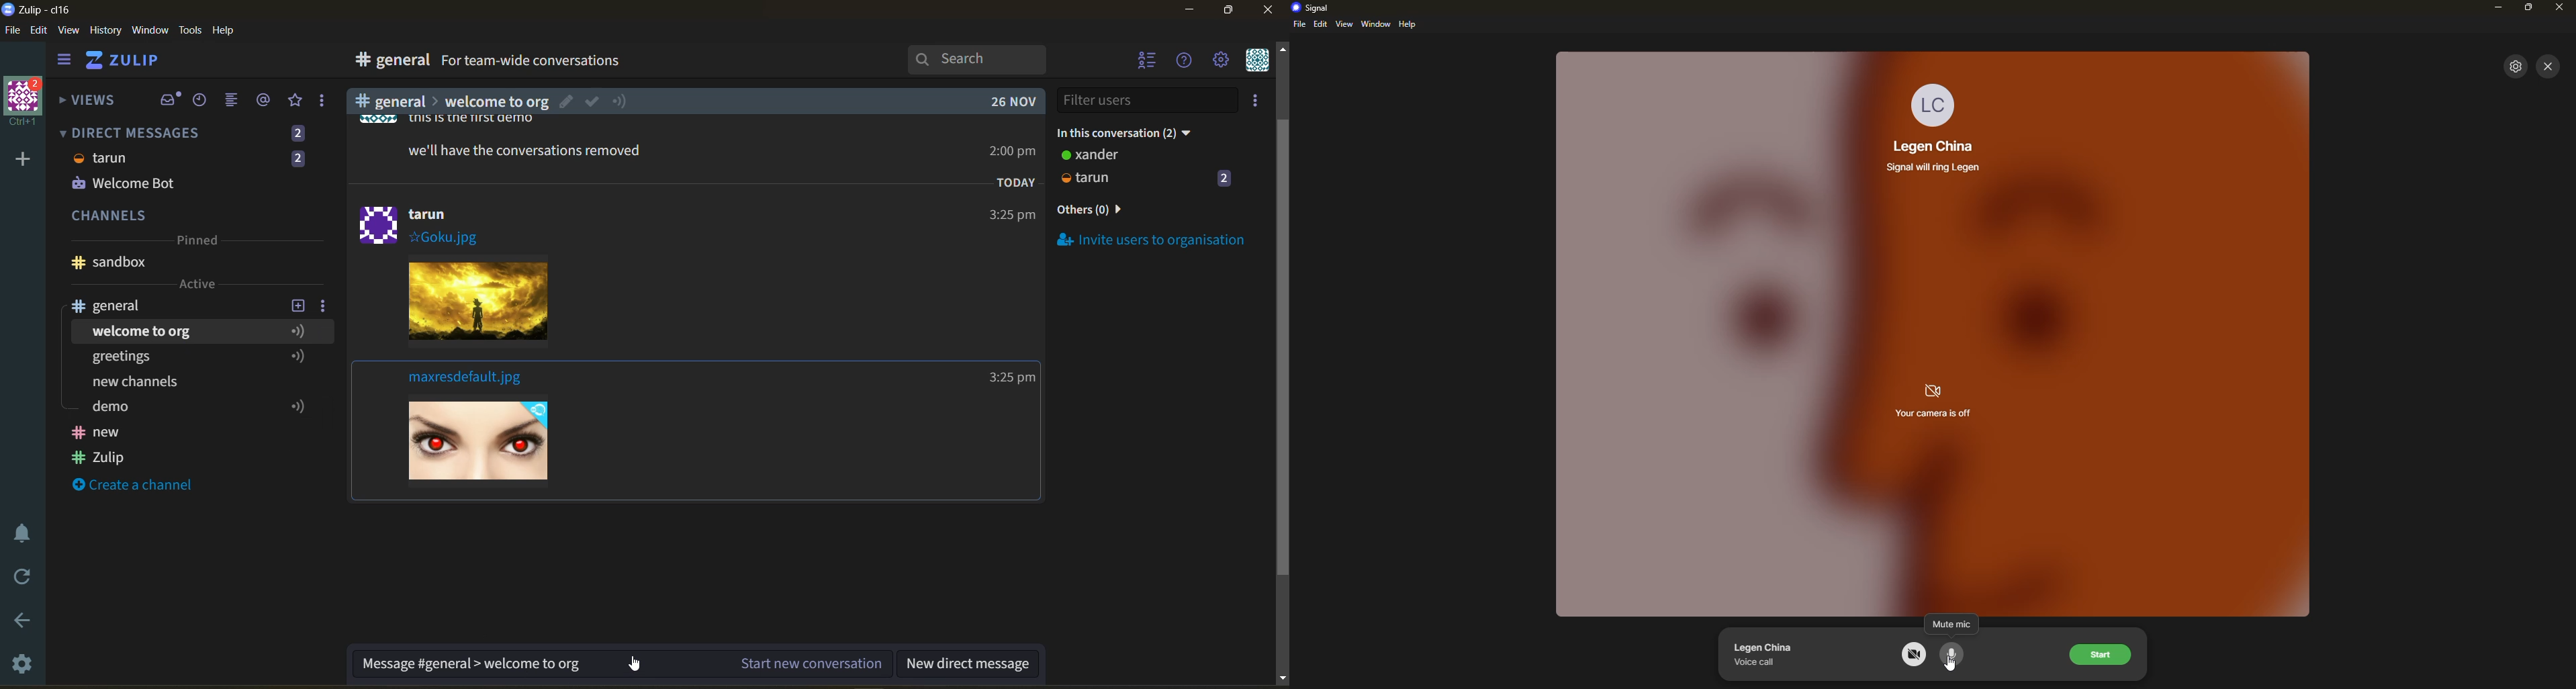  What do you see at coordinates (635, 666) in the screenshot?
I see `cursor` at bounding box center [635, 666].